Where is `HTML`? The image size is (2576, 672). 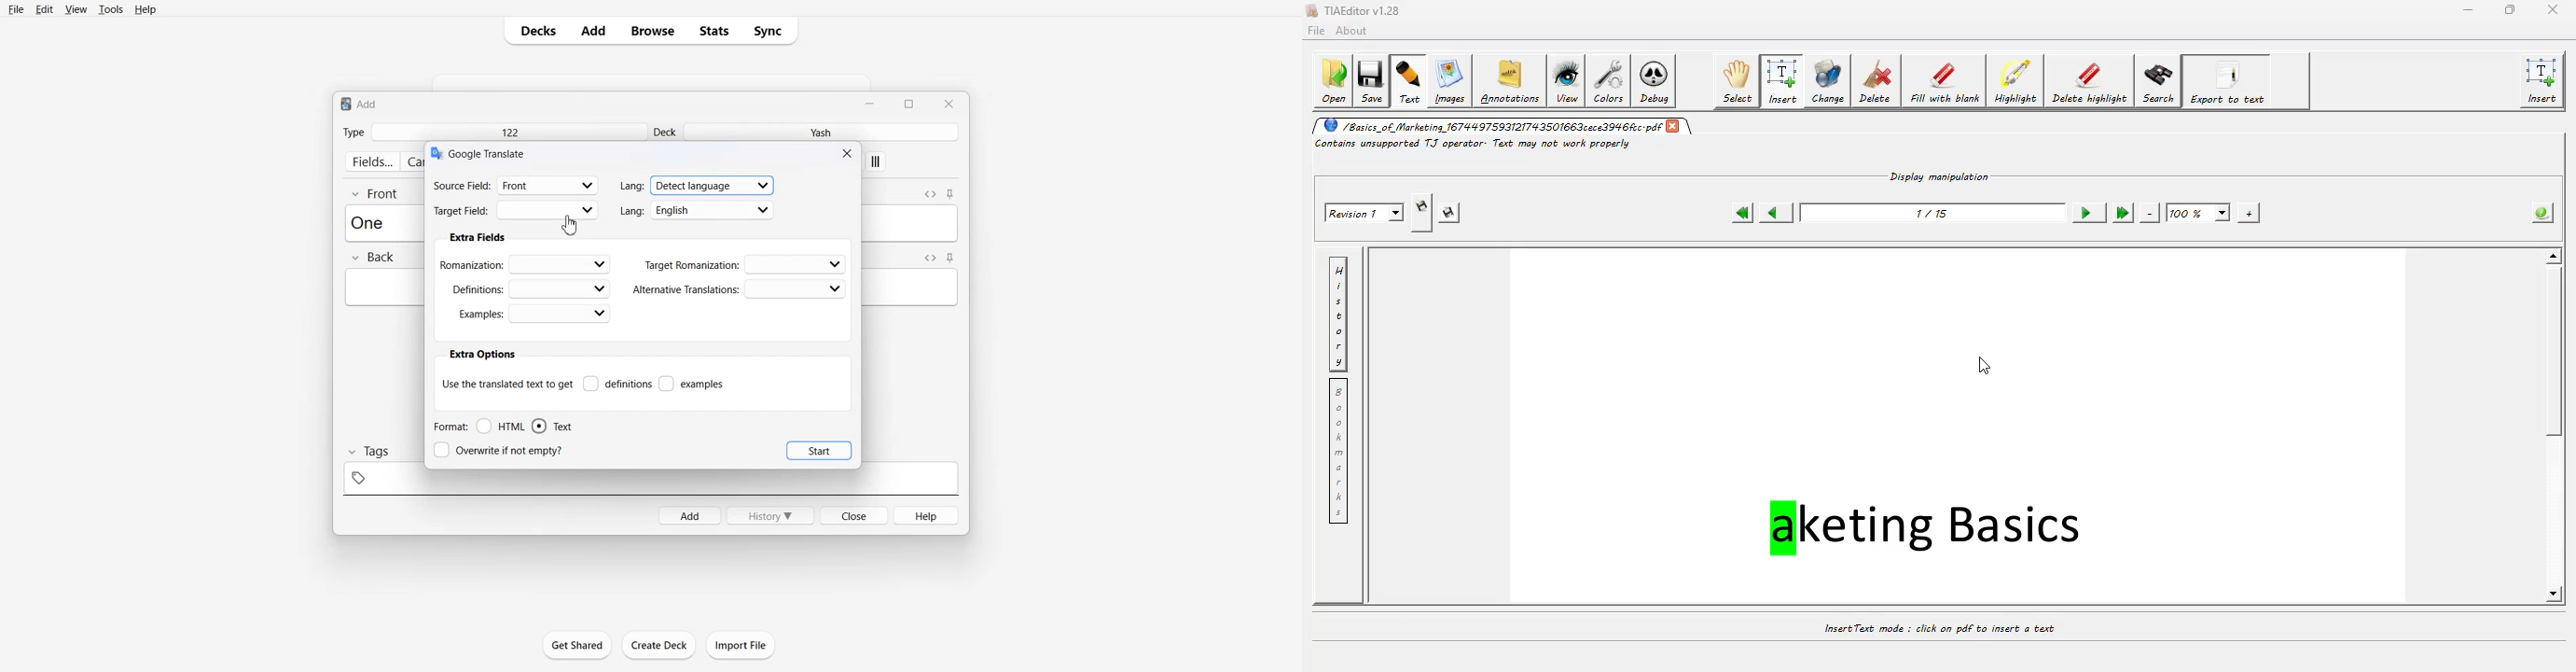
HTML is located at coordinates (501, 426).